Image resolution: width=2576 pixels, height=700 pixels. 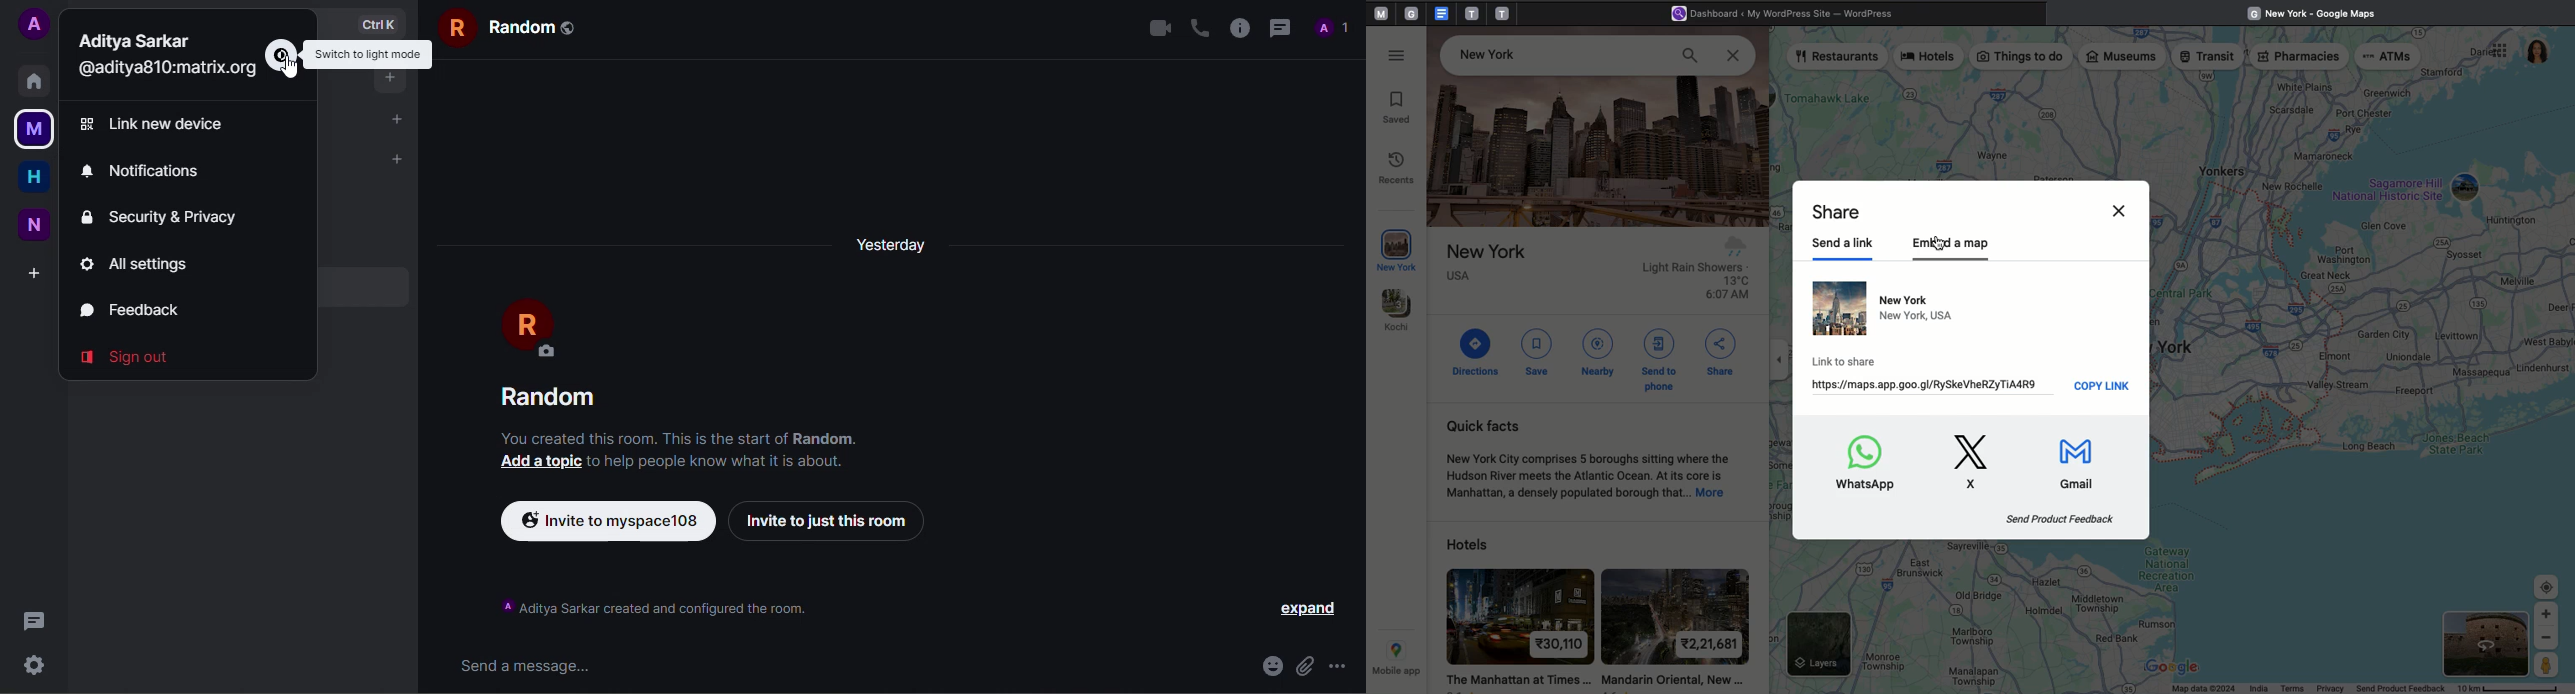 I want to click on settings, so click(x=32, y=665).